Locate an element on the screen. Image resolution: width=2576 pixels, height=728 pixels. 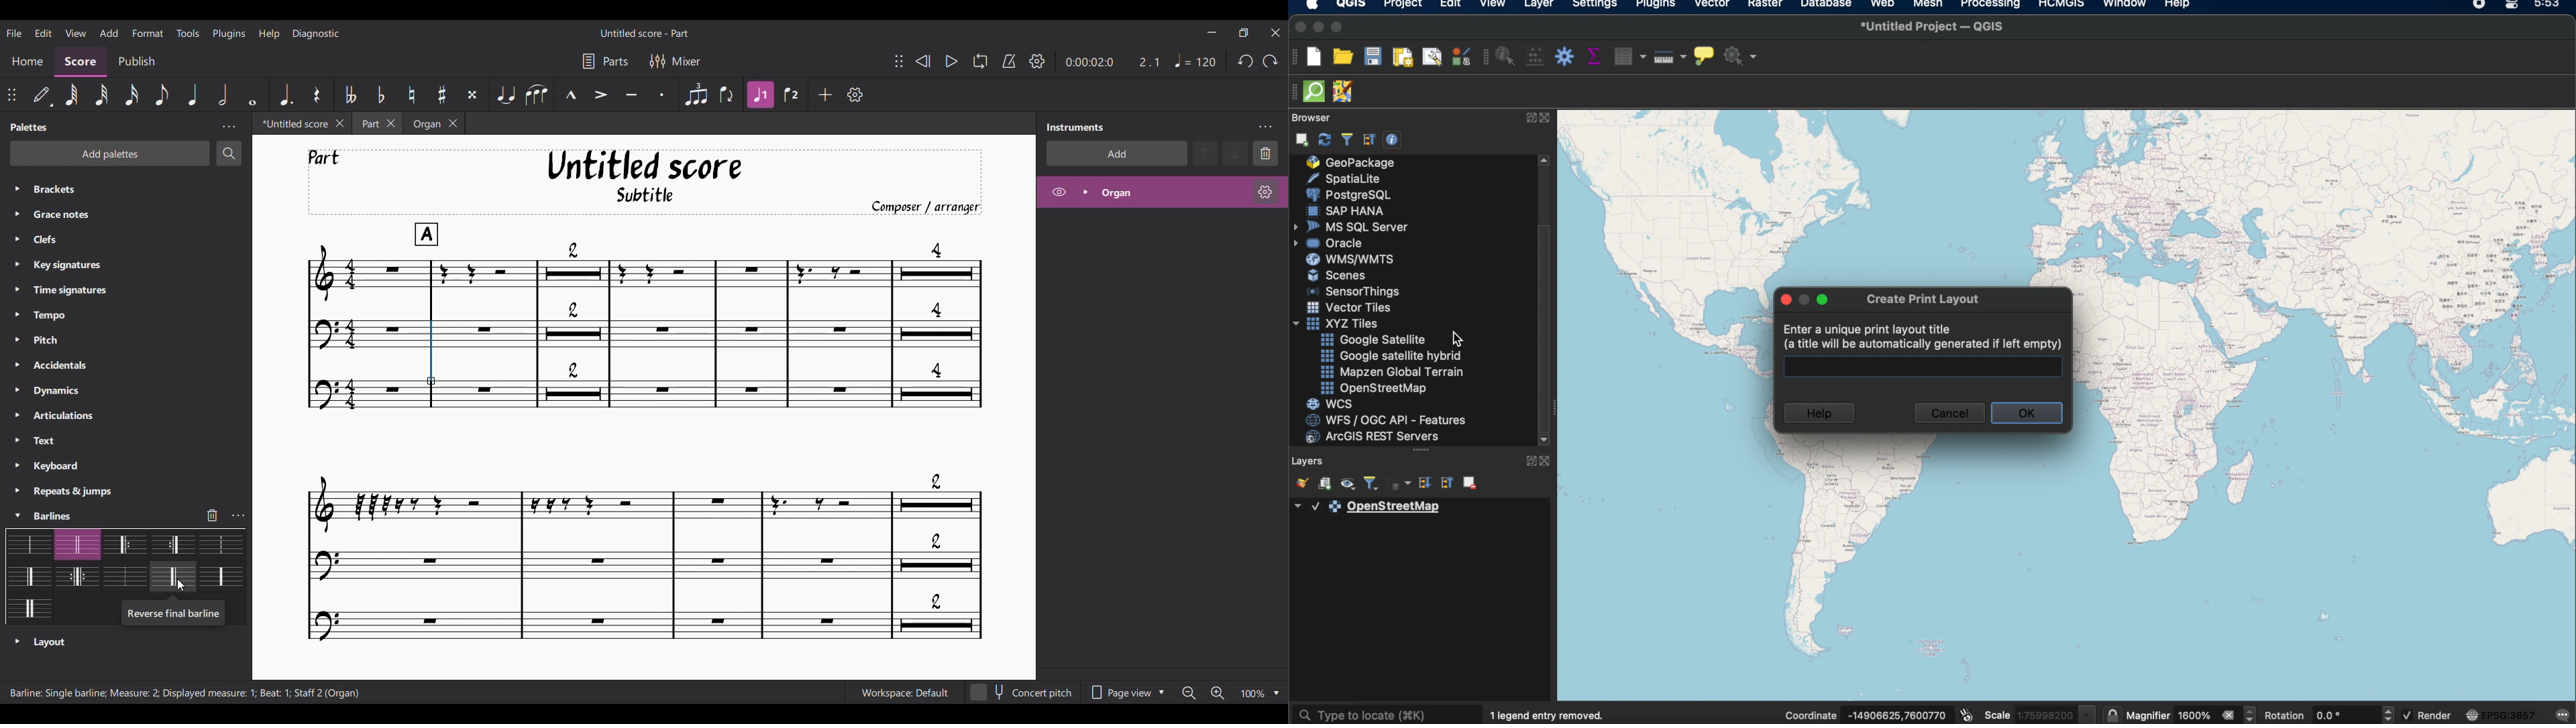
Toggle flat is located at coordinates (380, 94).